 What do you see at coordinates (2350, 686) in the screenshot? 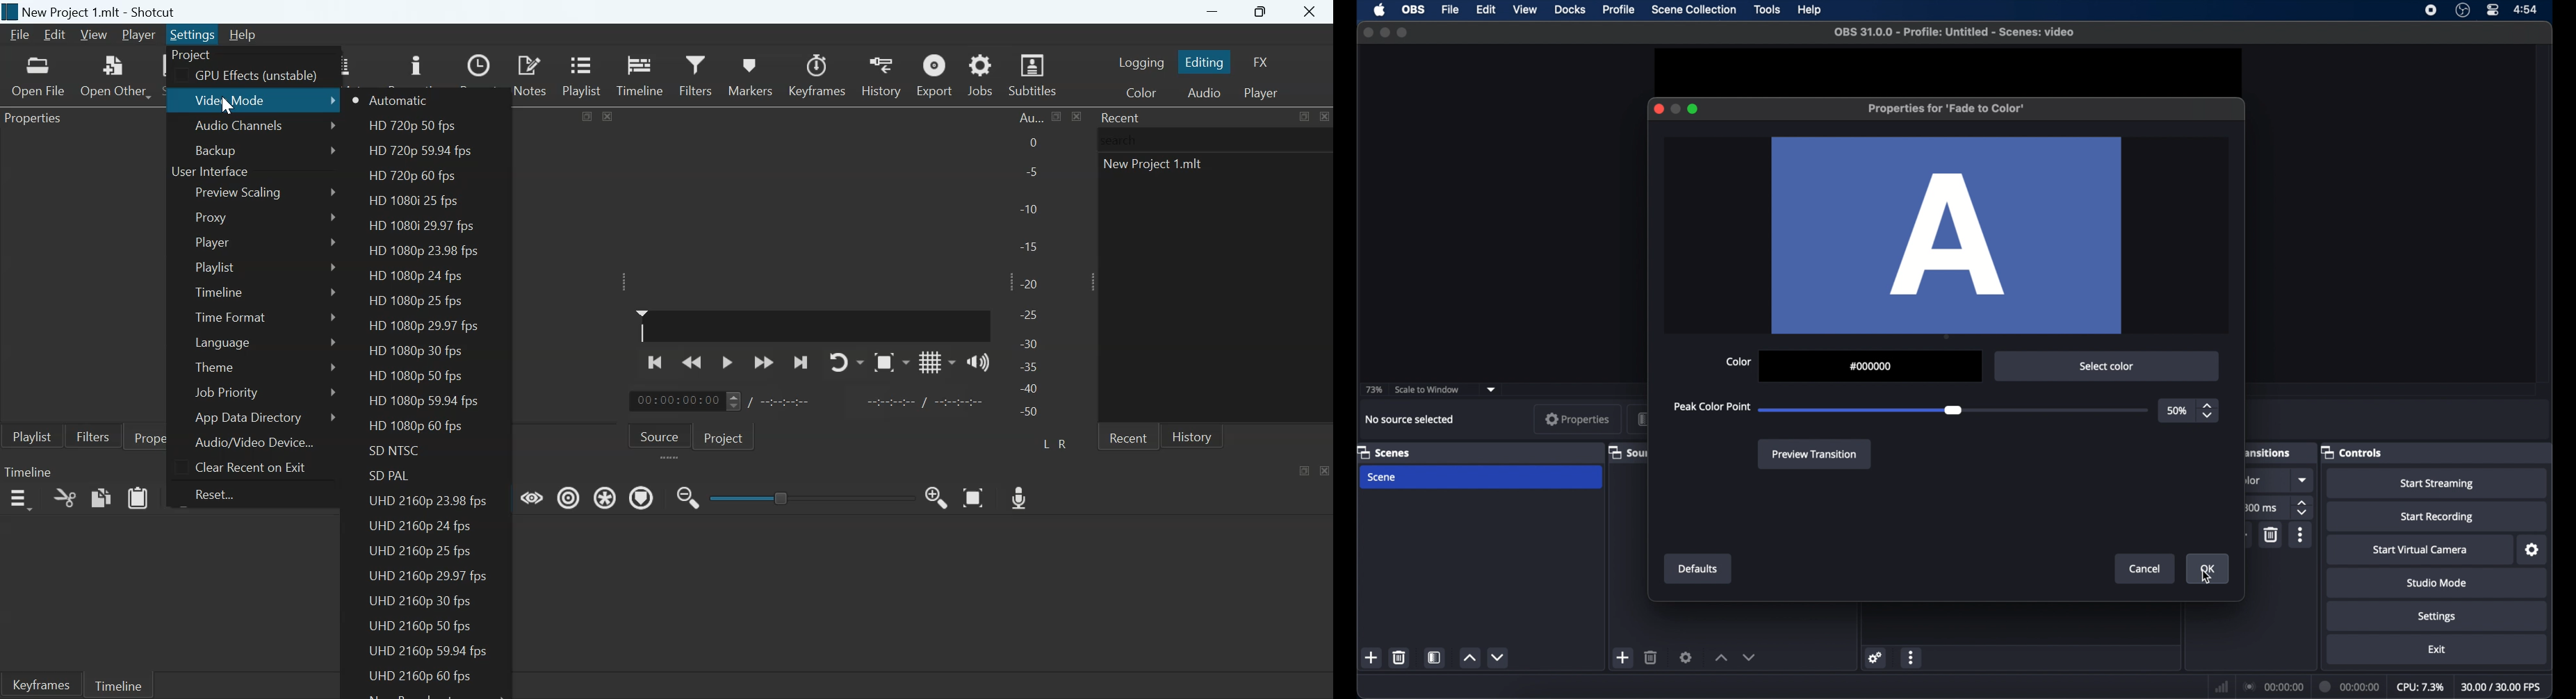
I see `duration` at bounding box center [2350, 686].